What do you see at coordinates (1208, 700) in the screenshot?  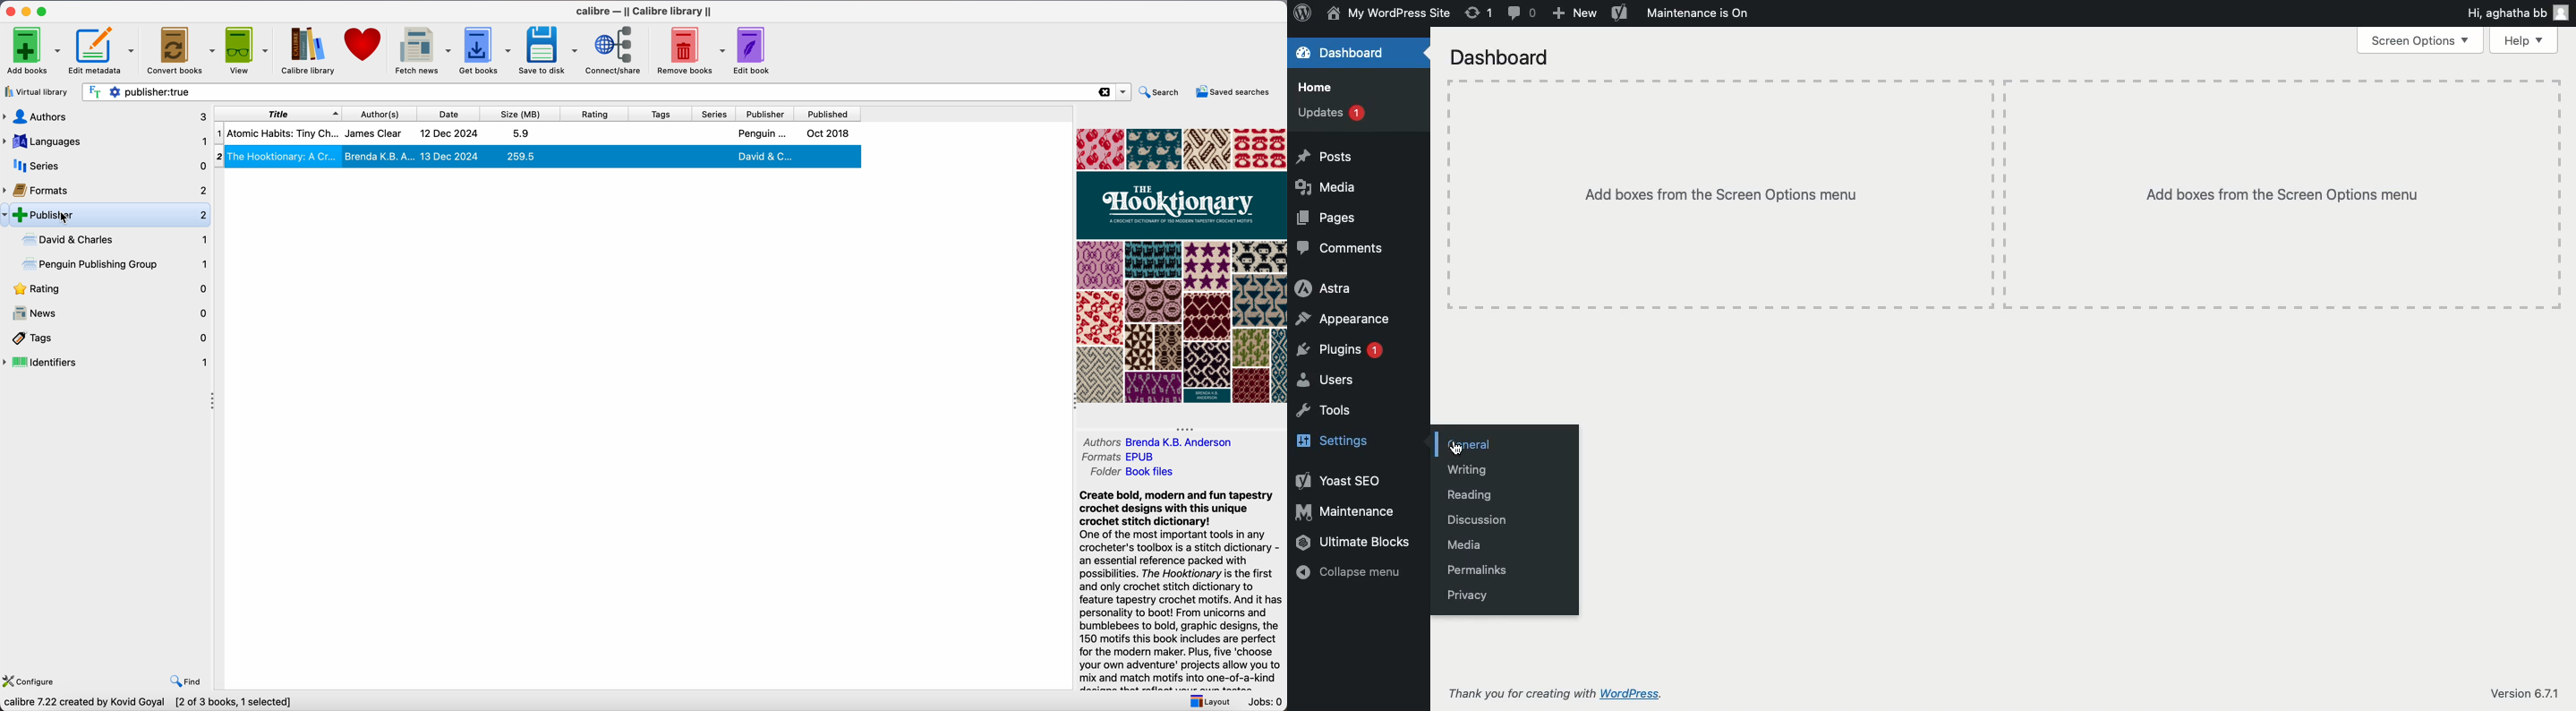 I see `layout` at bounding box center [1208, 700].